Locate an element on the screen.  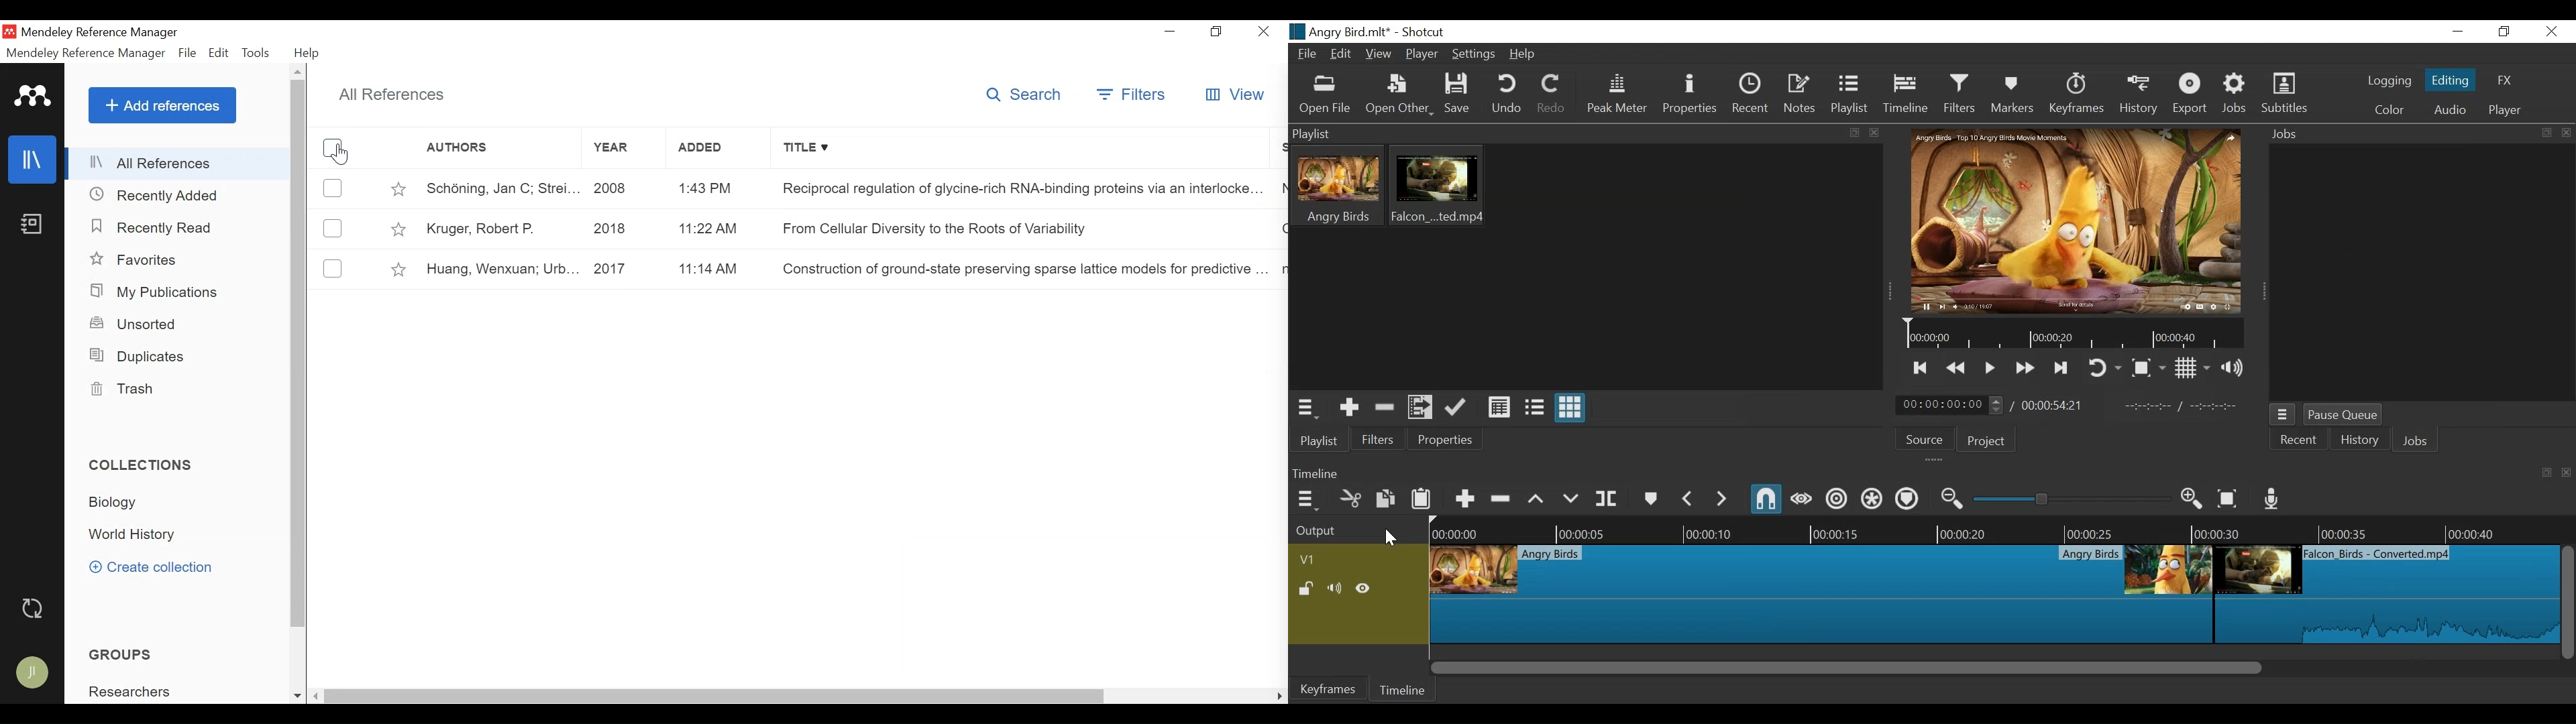
All References is located at coordinates (391, 93).